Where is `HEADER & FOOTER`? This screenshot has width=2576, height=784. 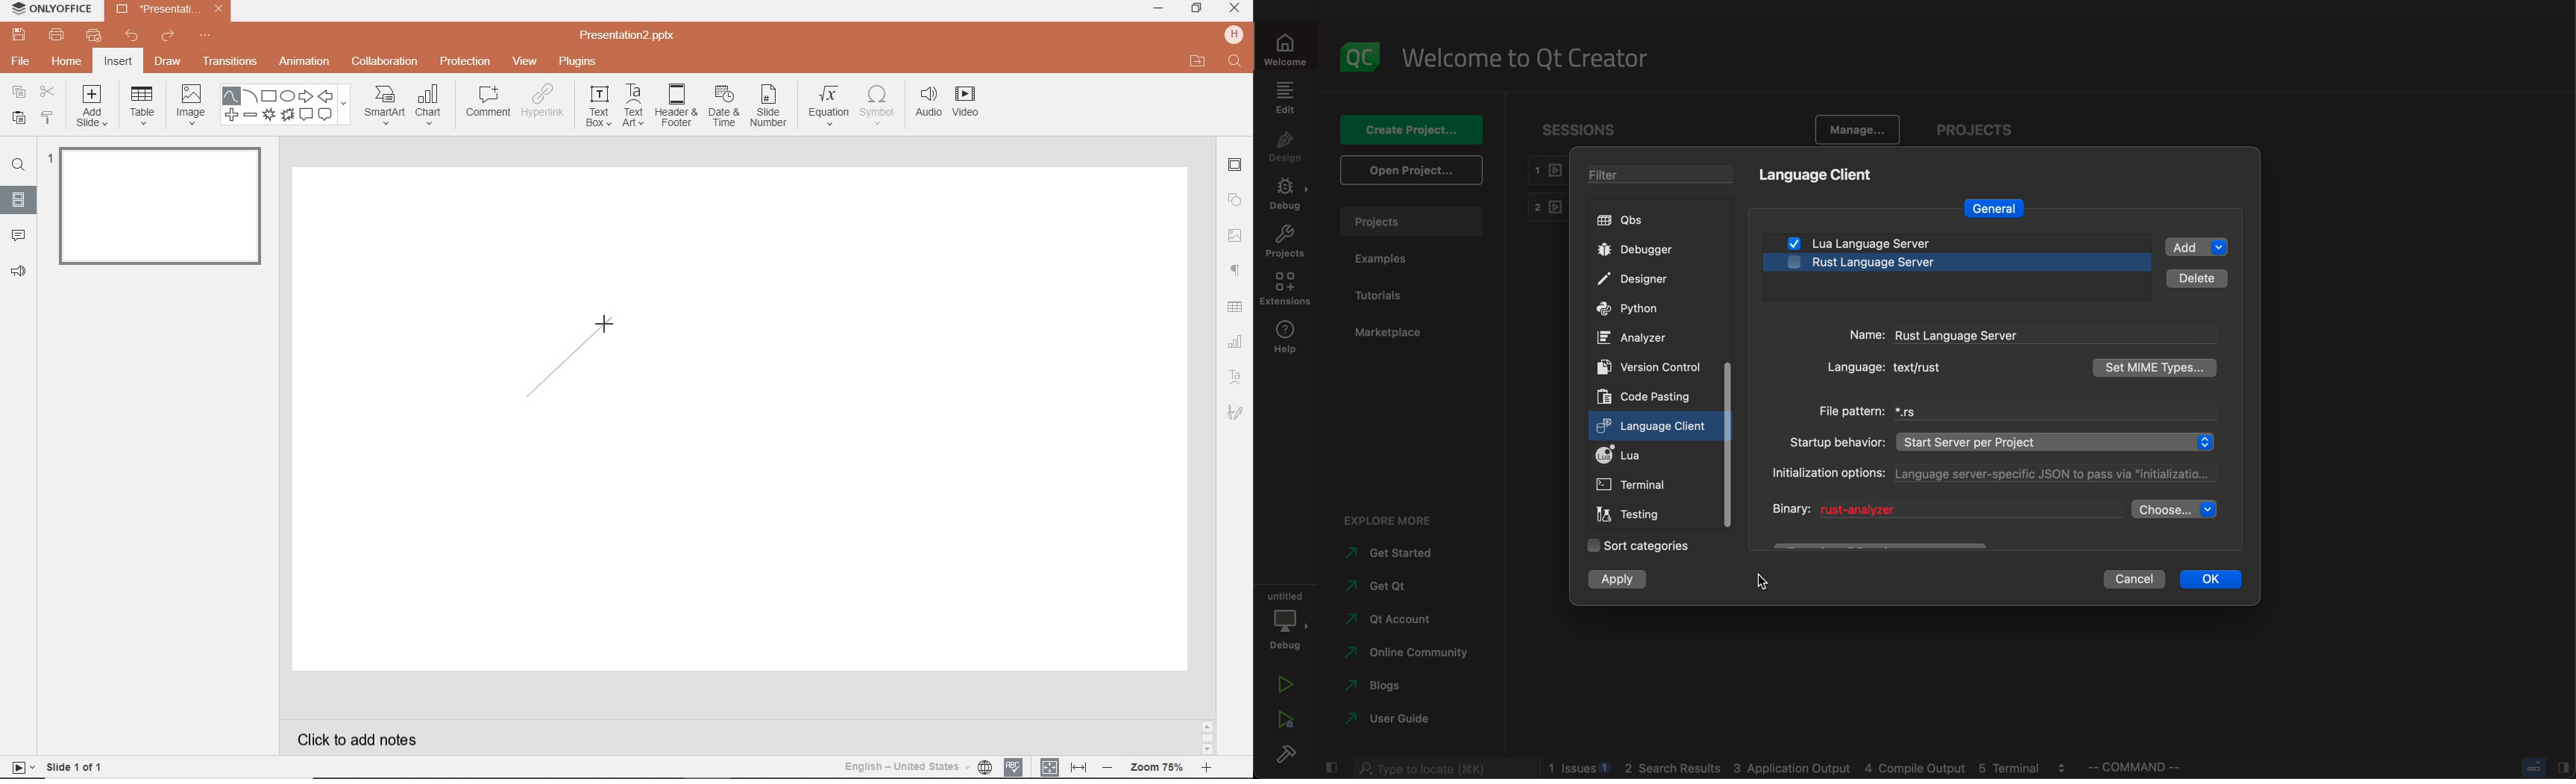 HEADER & FOOTER is located at coordinates (675, 106).